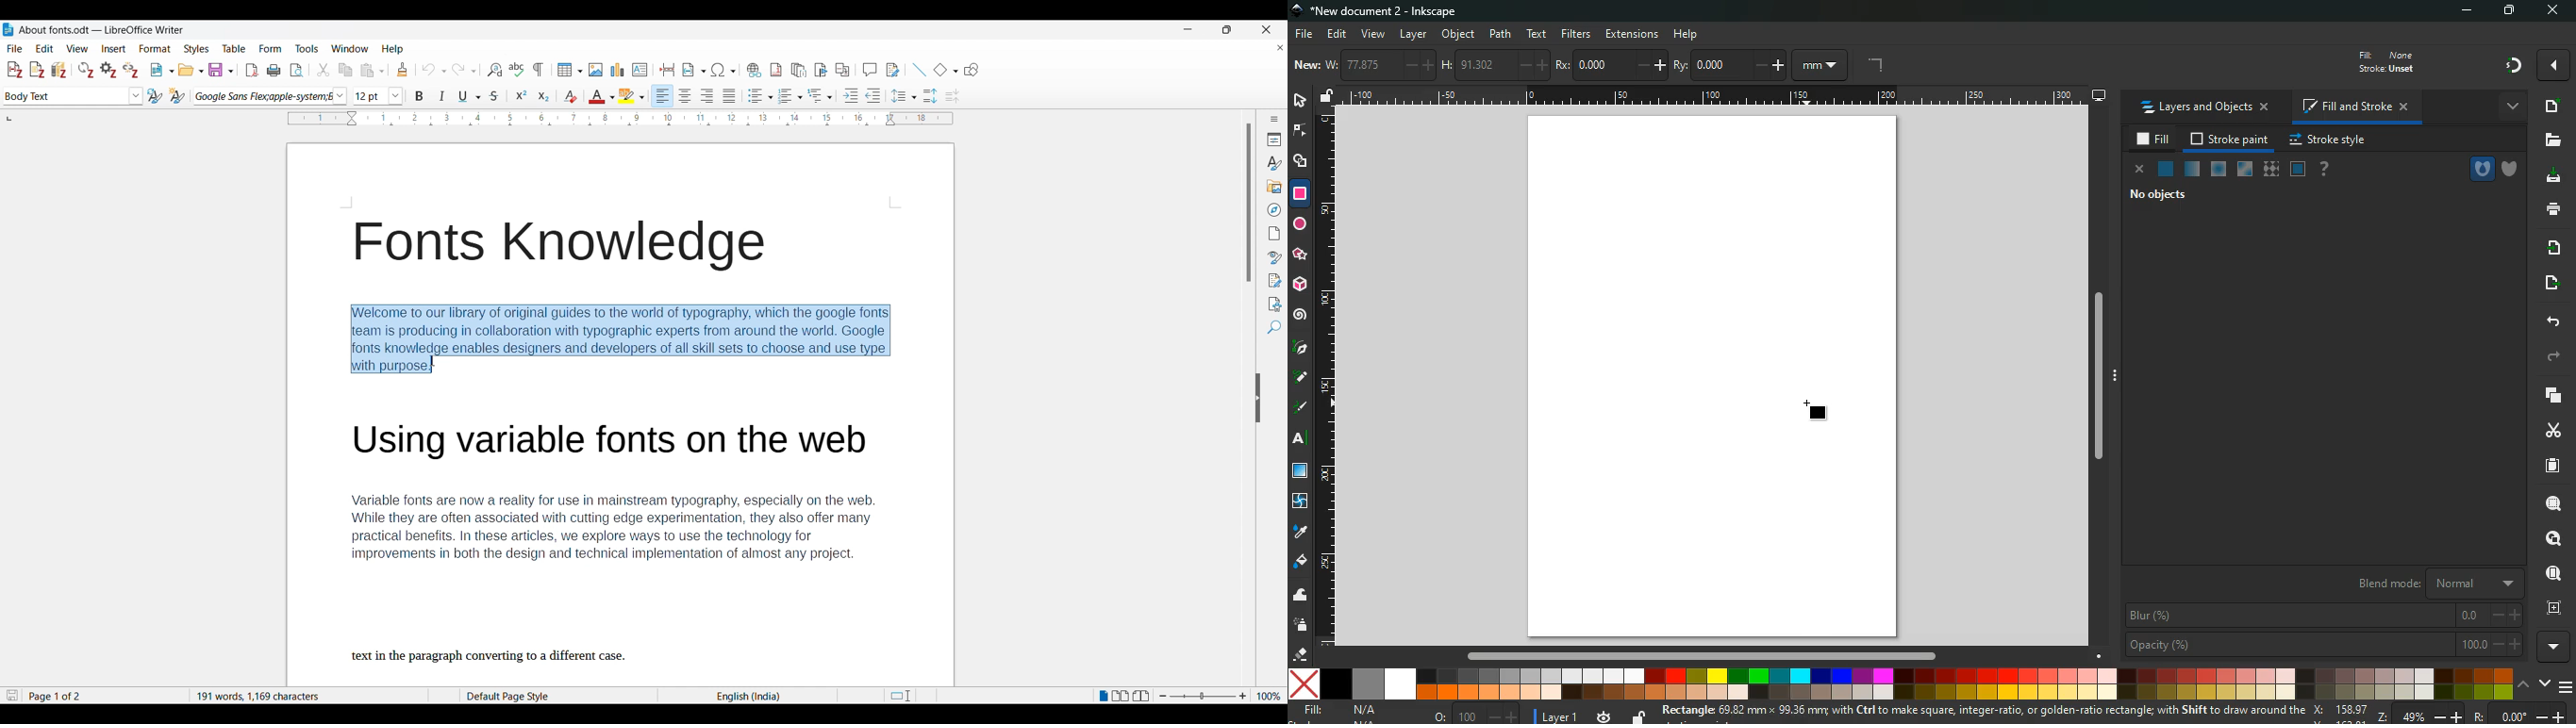 This screenshot has height=728, width=2576. What do you see at coordinates (163, 70) in the screenshot?
I see `New document` at bounding box center [163, 70].